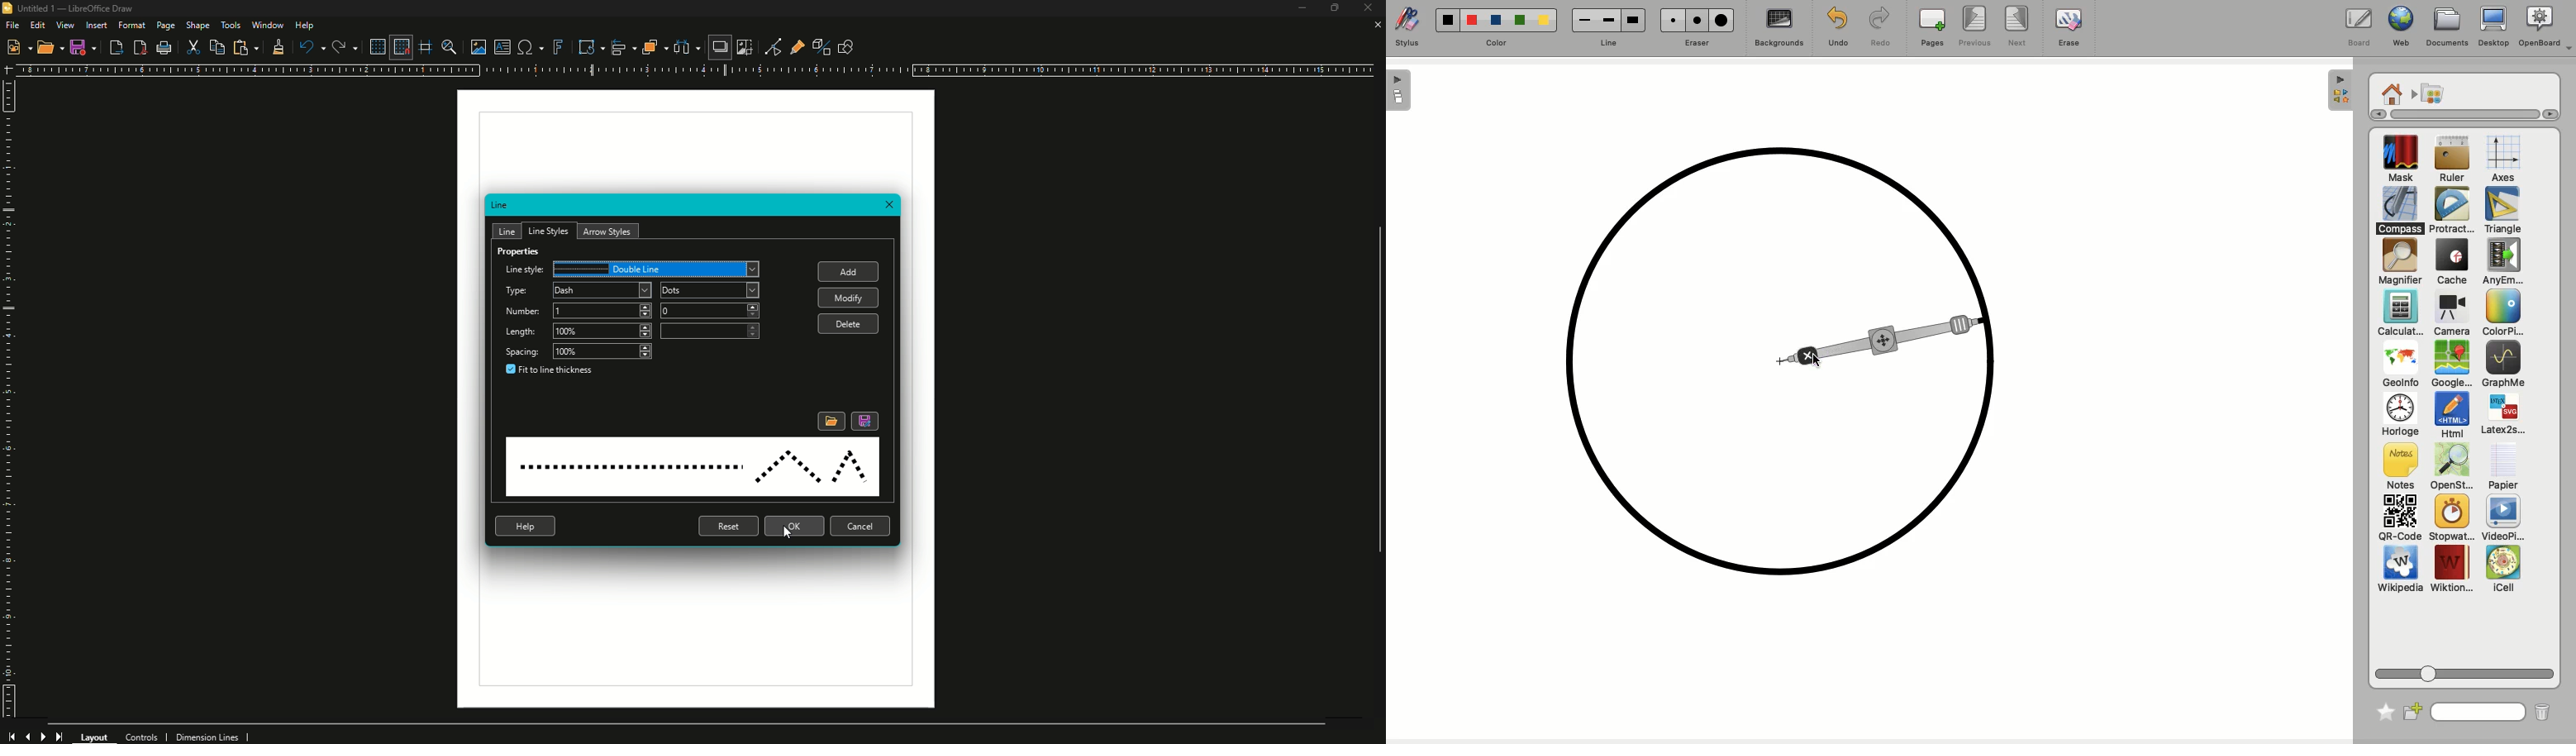 The image size is (2576, 756). What do you see at coordinates (523, 270) in the screenshot?
I see `Line Style` at bounding box center [523, 270].